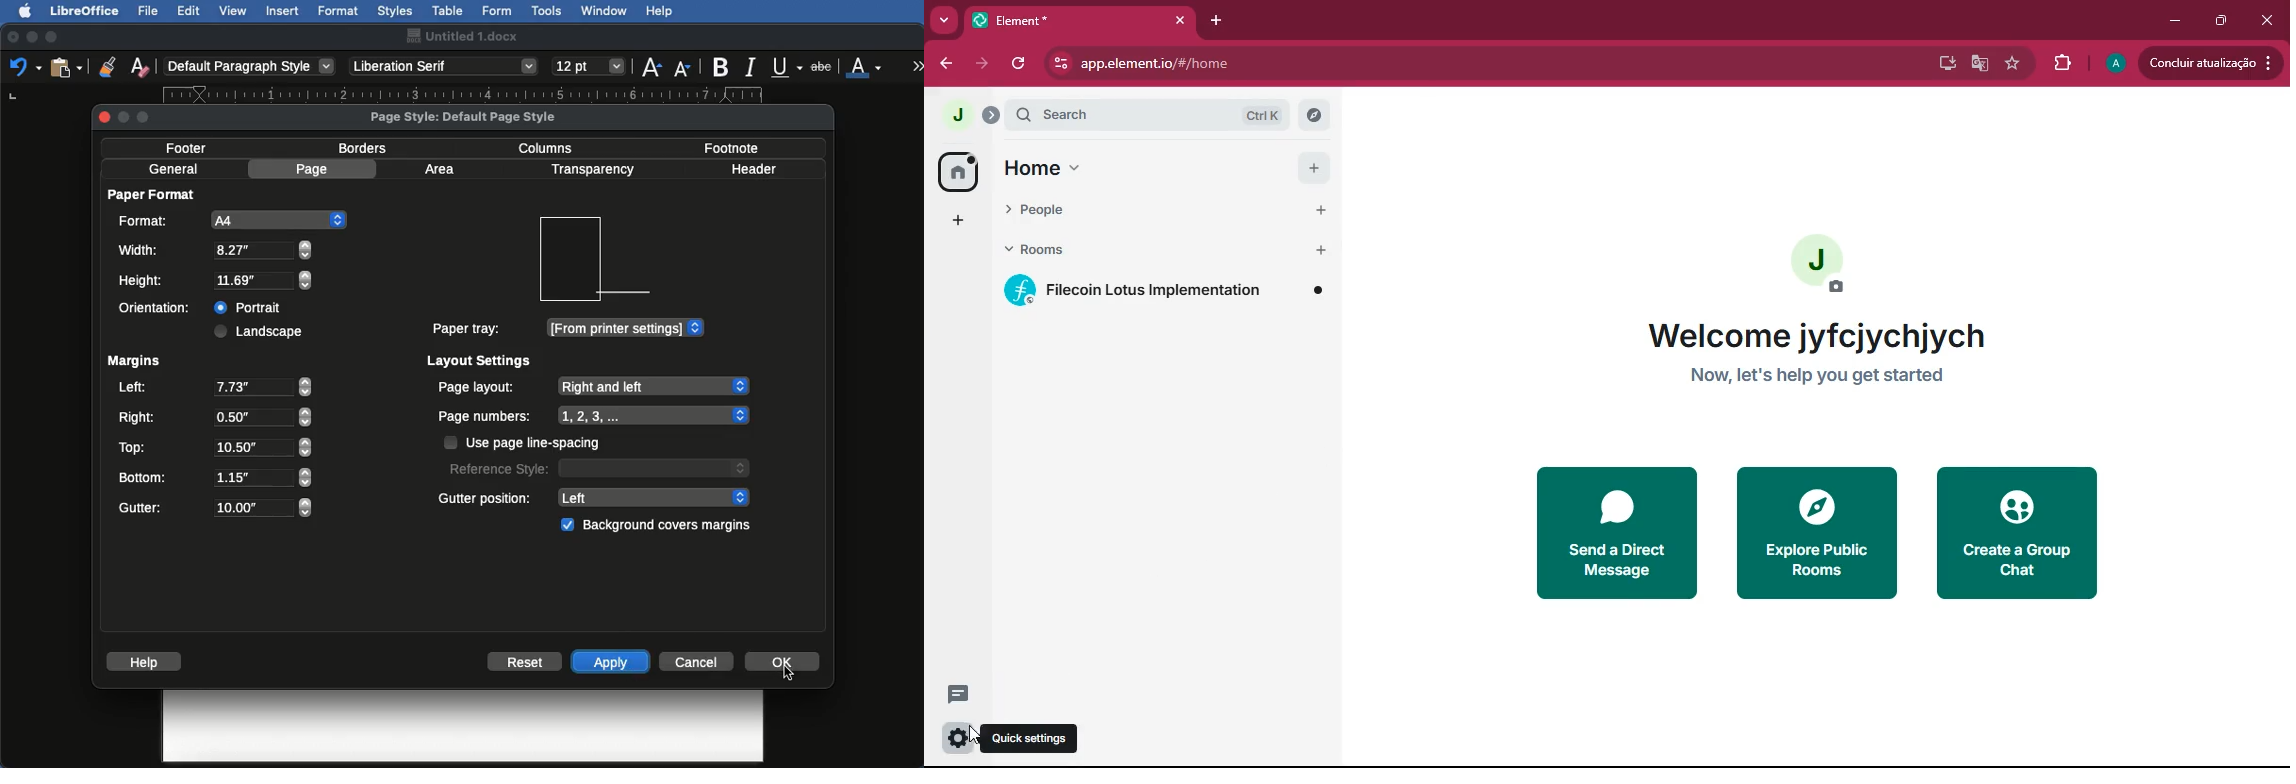 The width and height of the screenshot is (2296, 784). I want to click on add, so click(1315, 168).